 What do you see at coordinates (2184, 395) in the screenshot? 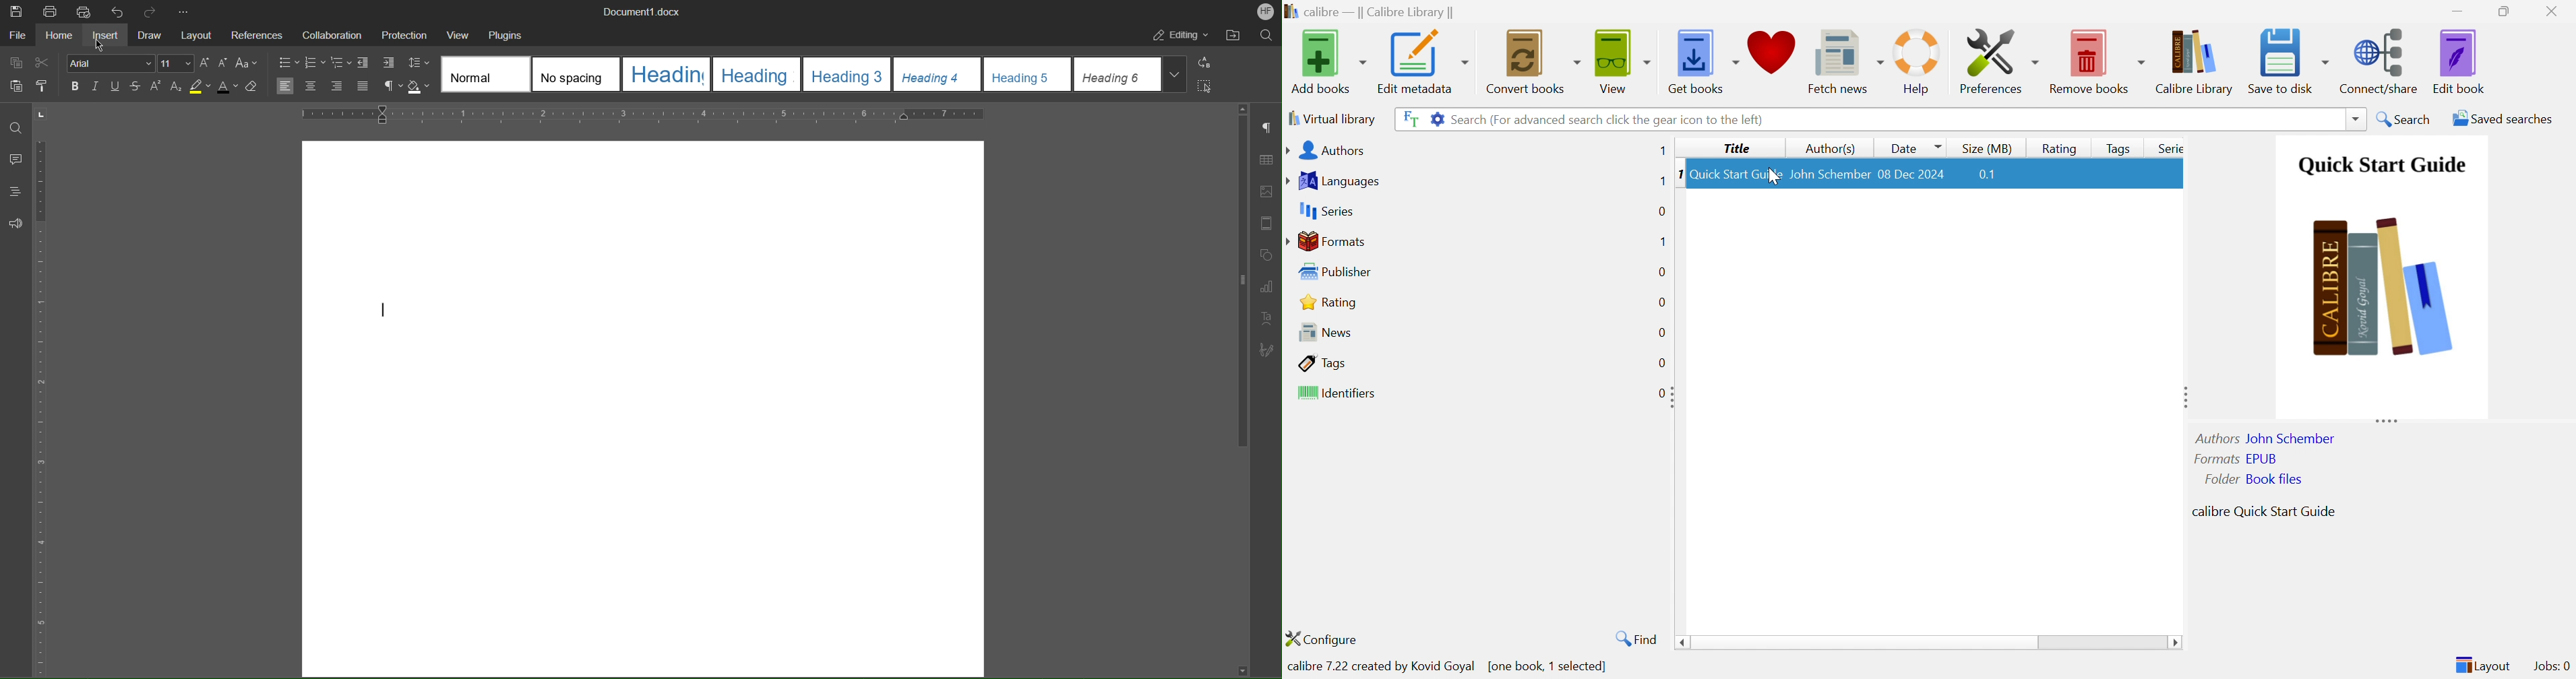
I see `Expand` at bounding box center [2184, 395].